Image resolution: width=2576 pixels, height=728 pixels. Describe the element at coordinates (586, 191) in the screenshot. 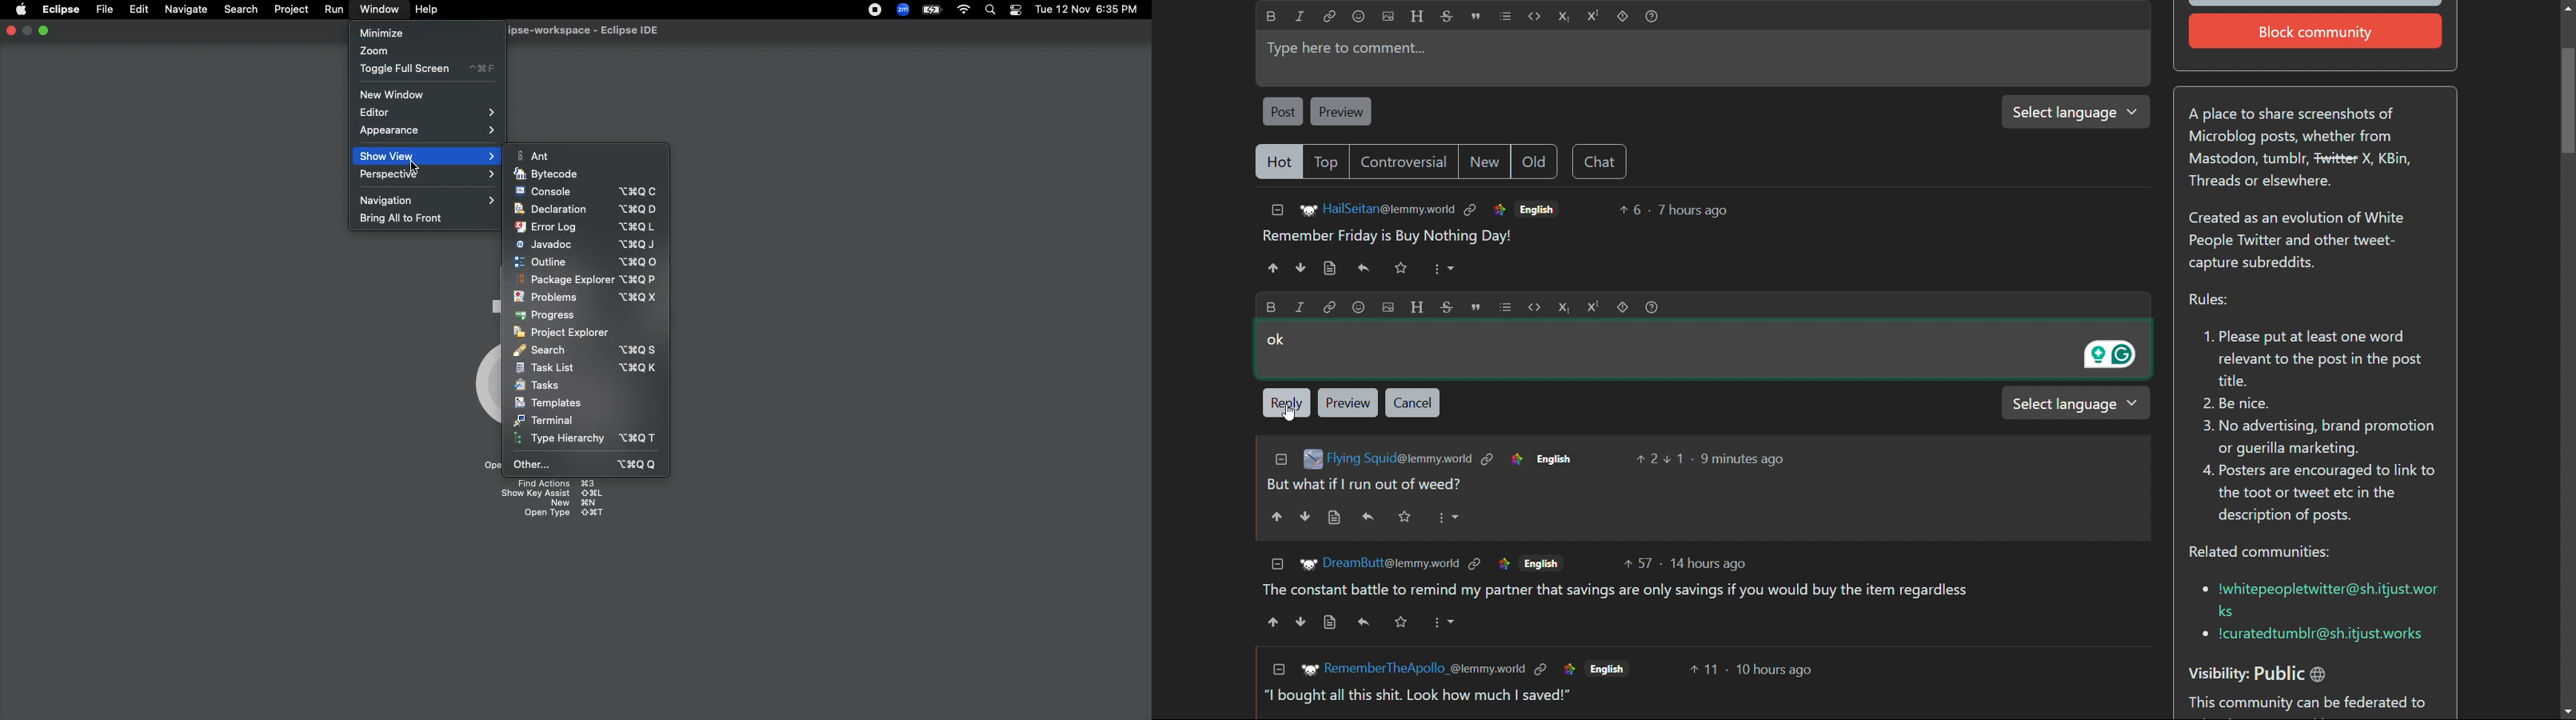

I see `Console` at that location.